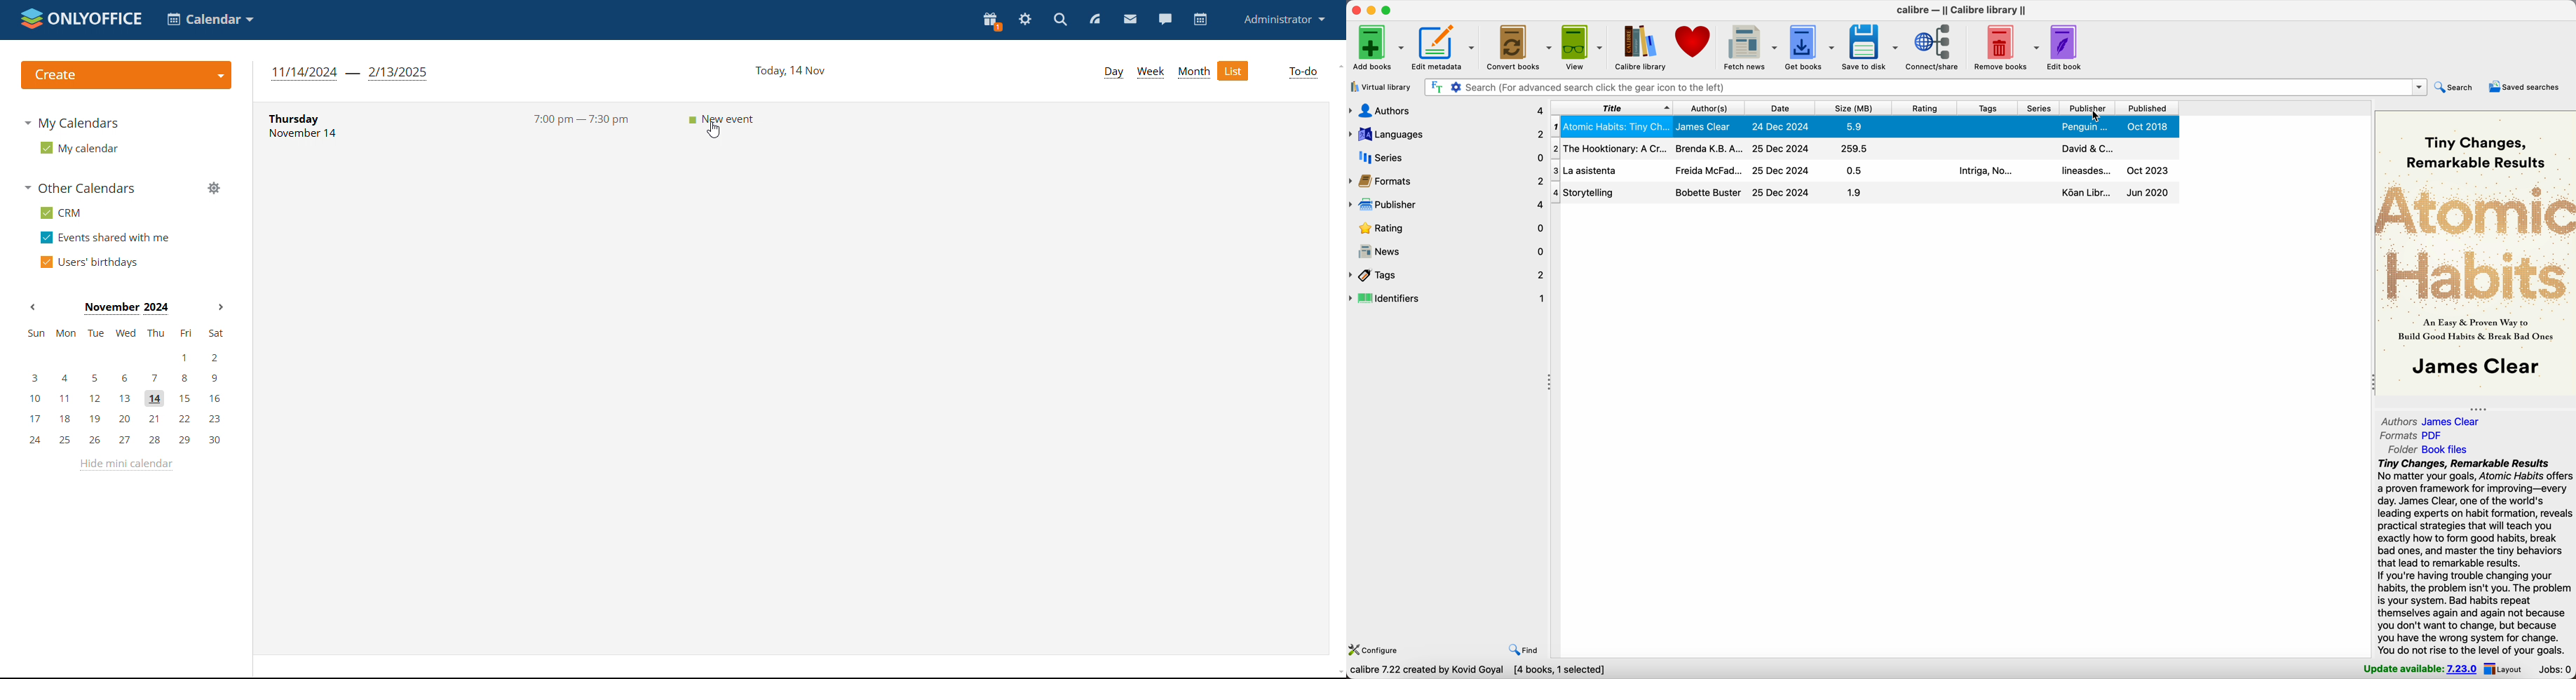 This screenshot has height=700, width=2576. I want to click on 25 Dec 2024, so click(1781, 171).